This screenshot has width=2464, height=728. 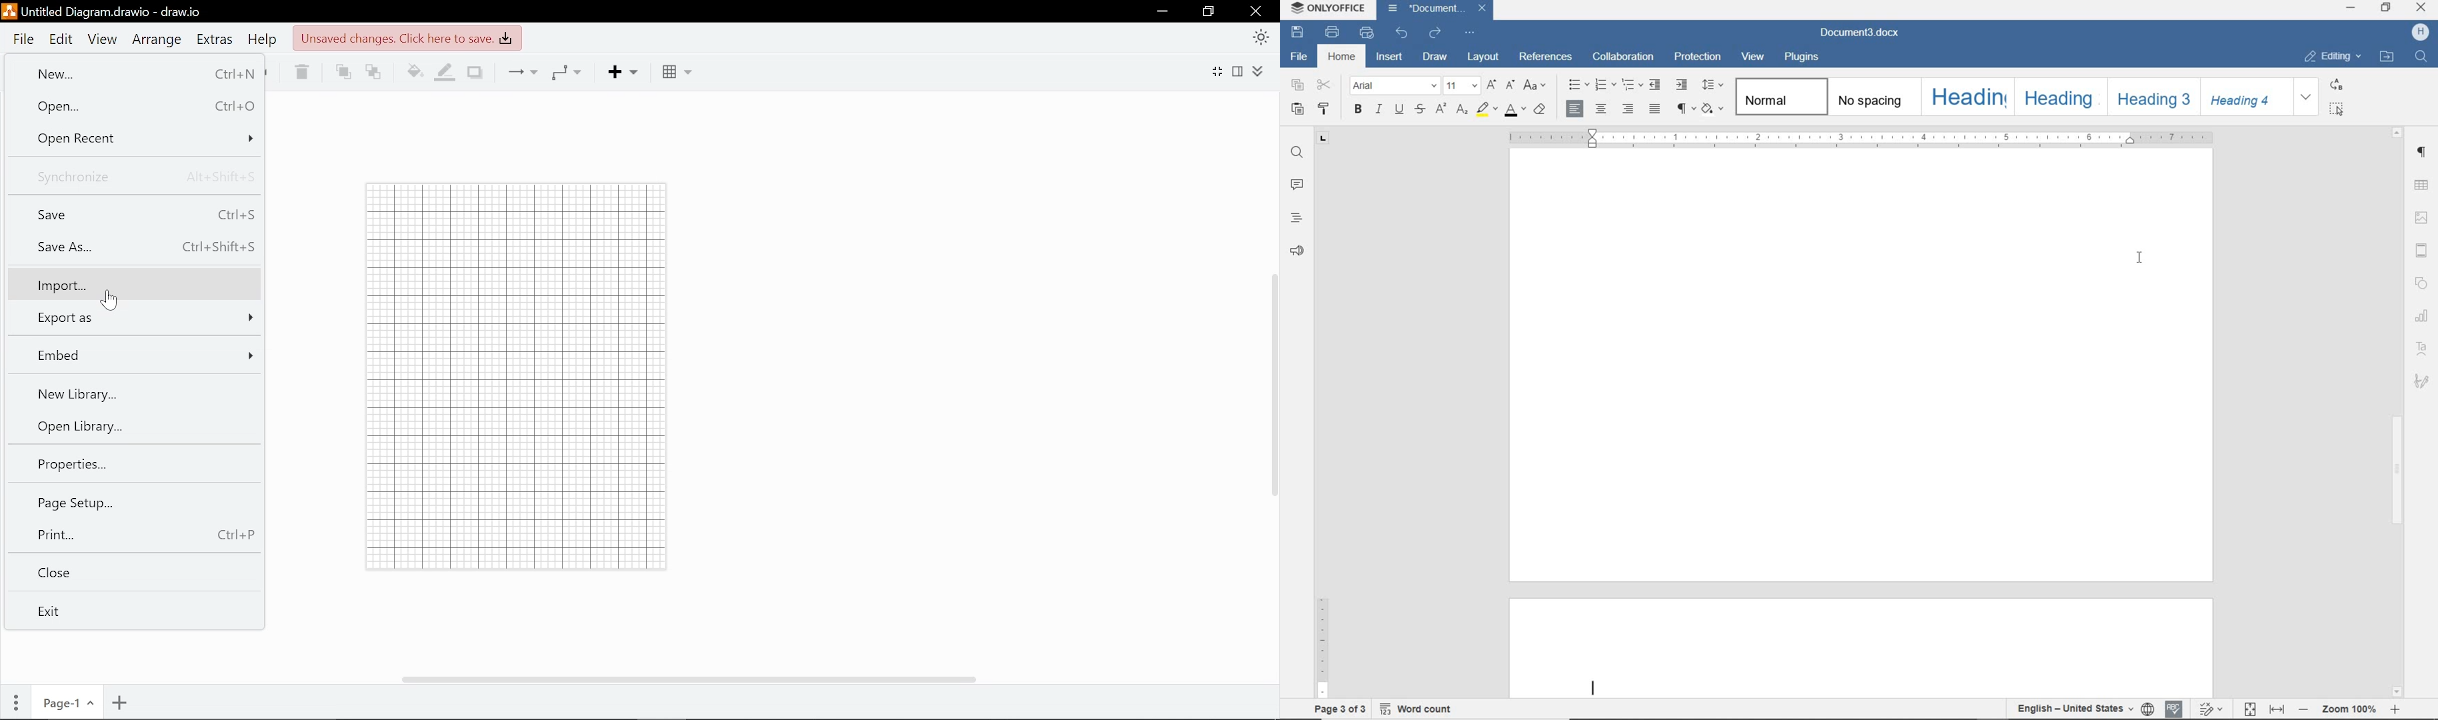 What do you see at coordinates (1333, 32) in the screenshot?
I see `PRINT` at bounding box center [1333, 32].